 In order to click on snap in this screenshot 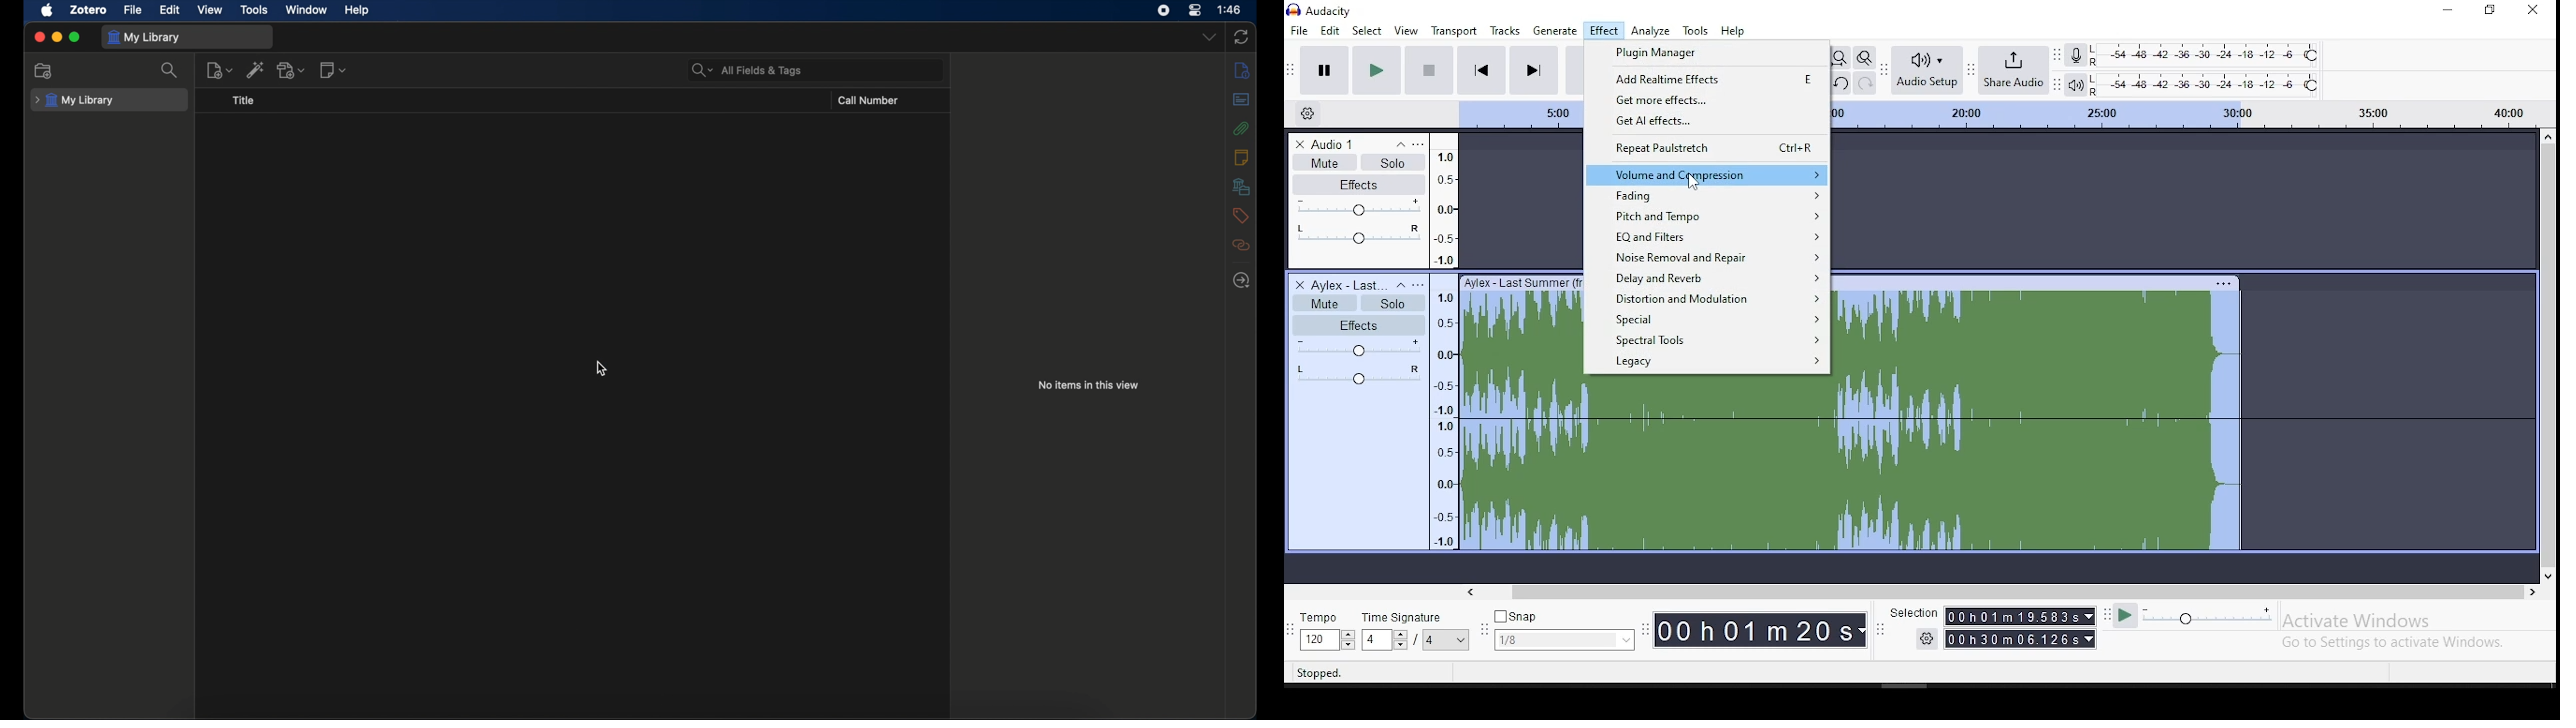, I will do `click(1566, 629)`.